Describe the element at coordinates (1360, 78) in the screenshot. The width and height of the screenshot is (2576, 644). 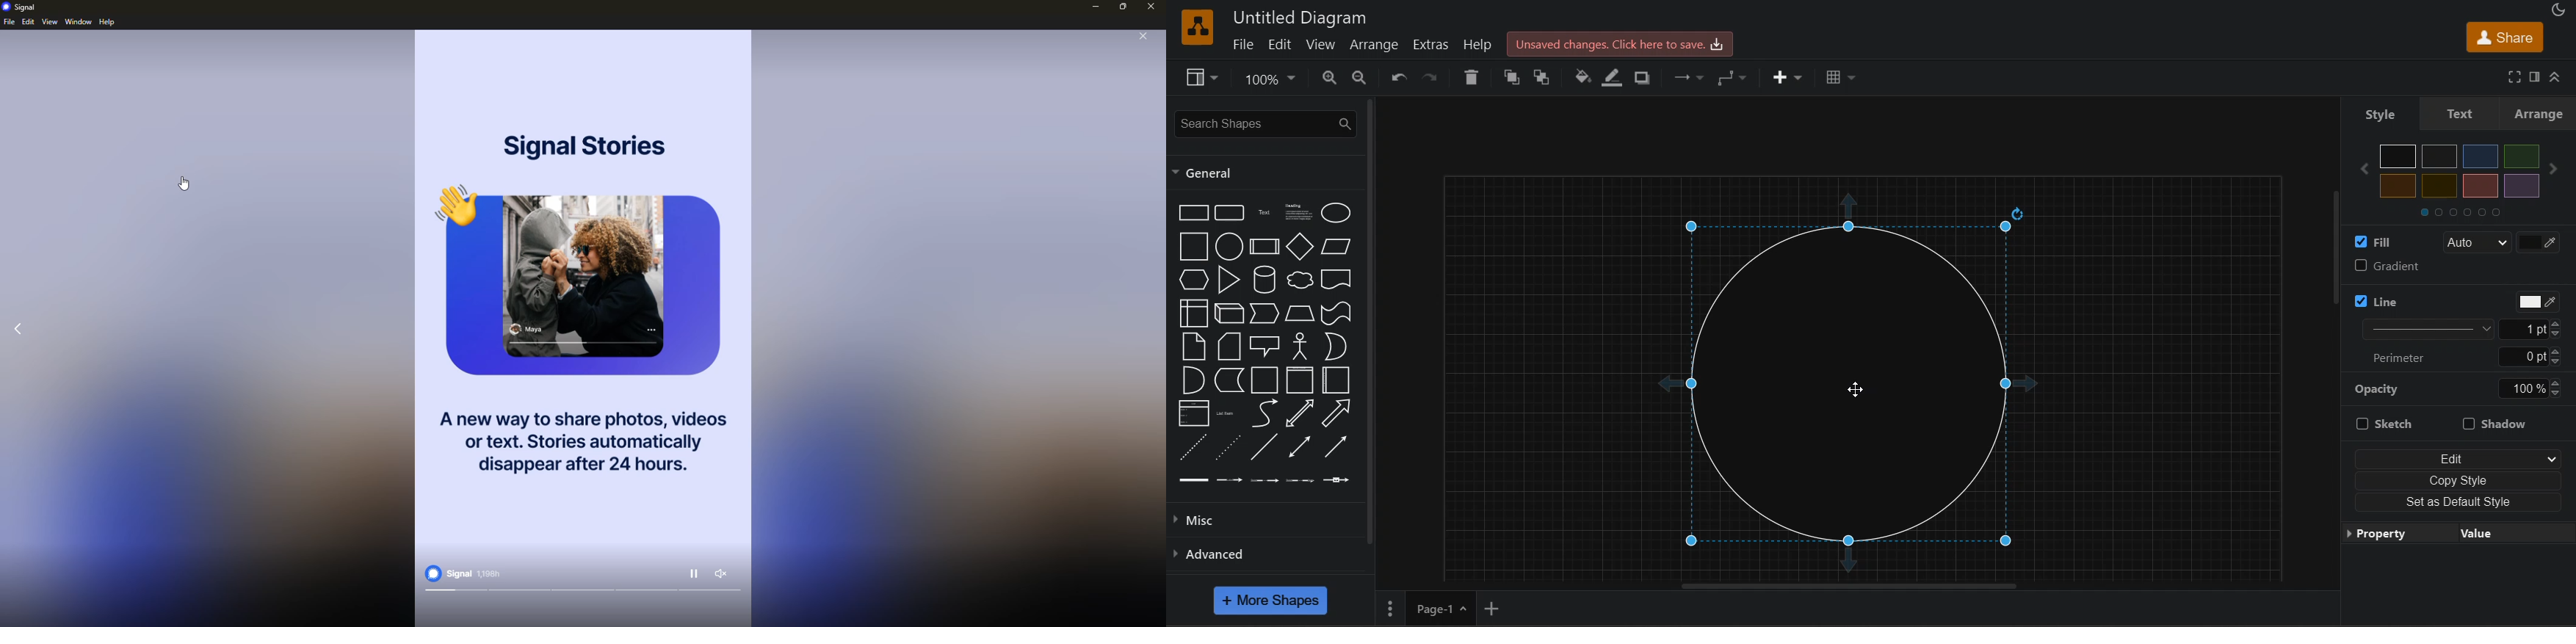
I see `zoom out` at that location.